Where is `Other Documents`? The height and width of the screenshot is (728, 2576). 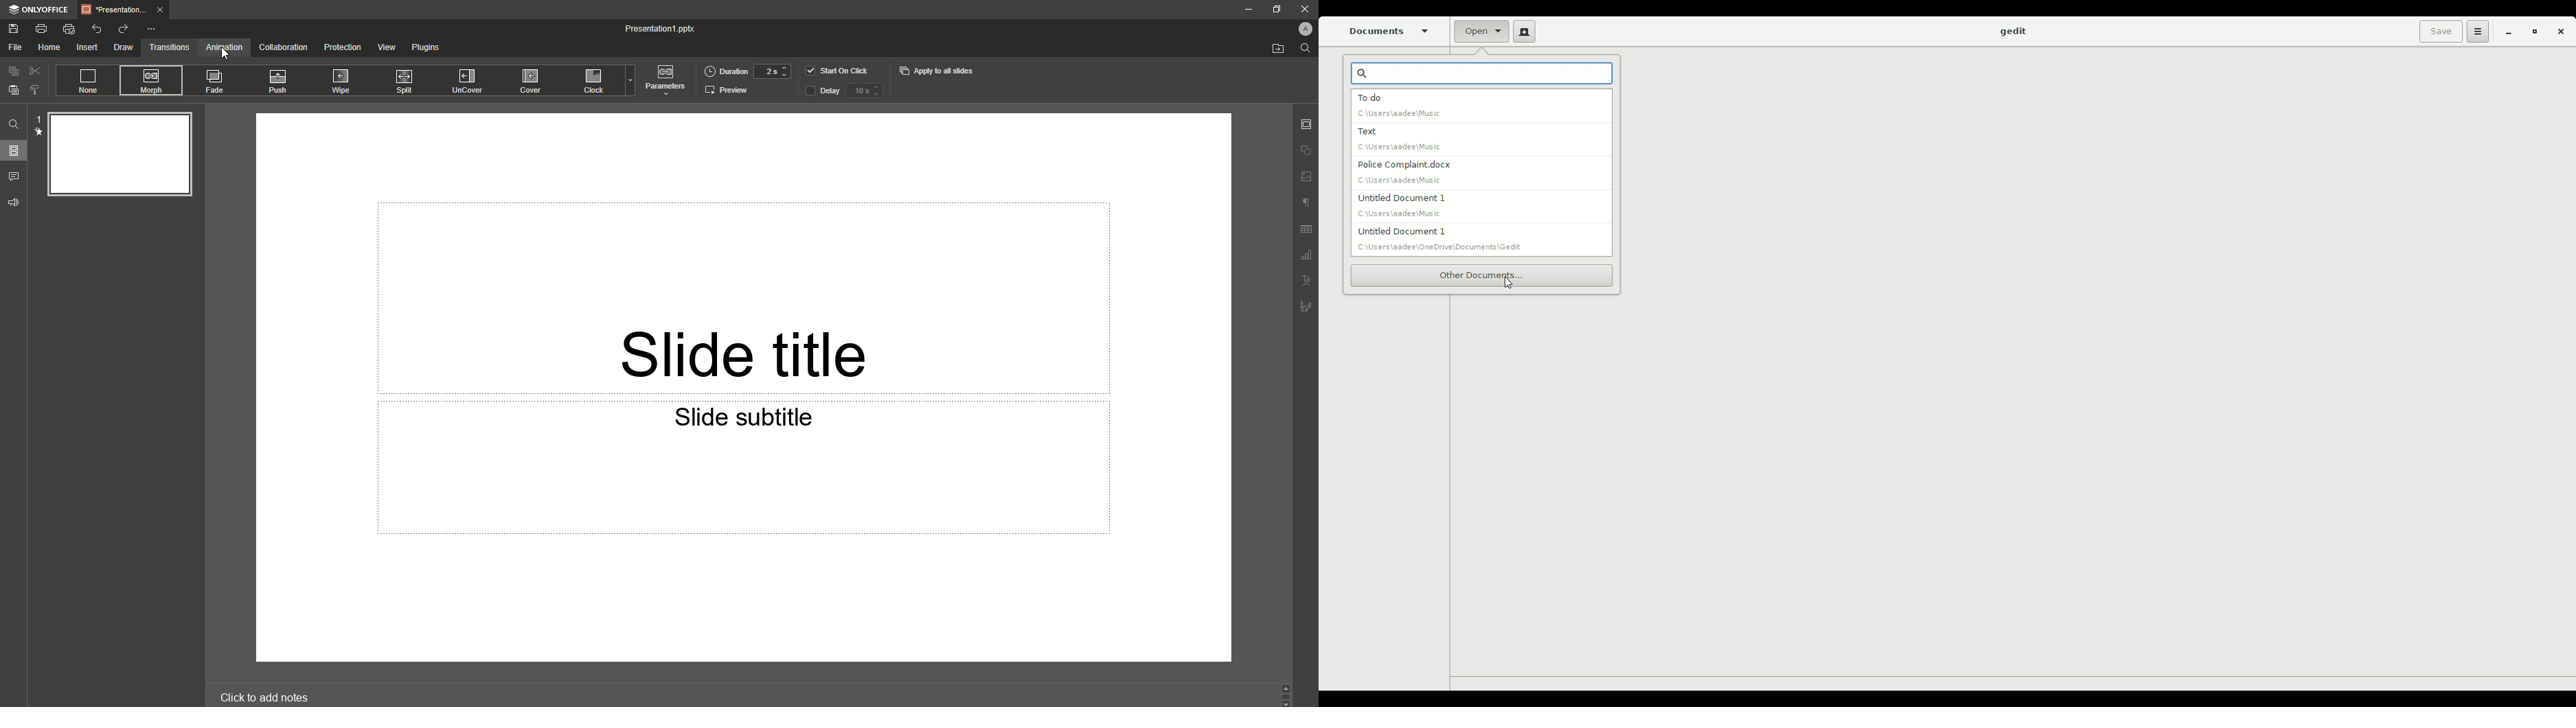
Other Documents is located at coordinates (1481, 275).